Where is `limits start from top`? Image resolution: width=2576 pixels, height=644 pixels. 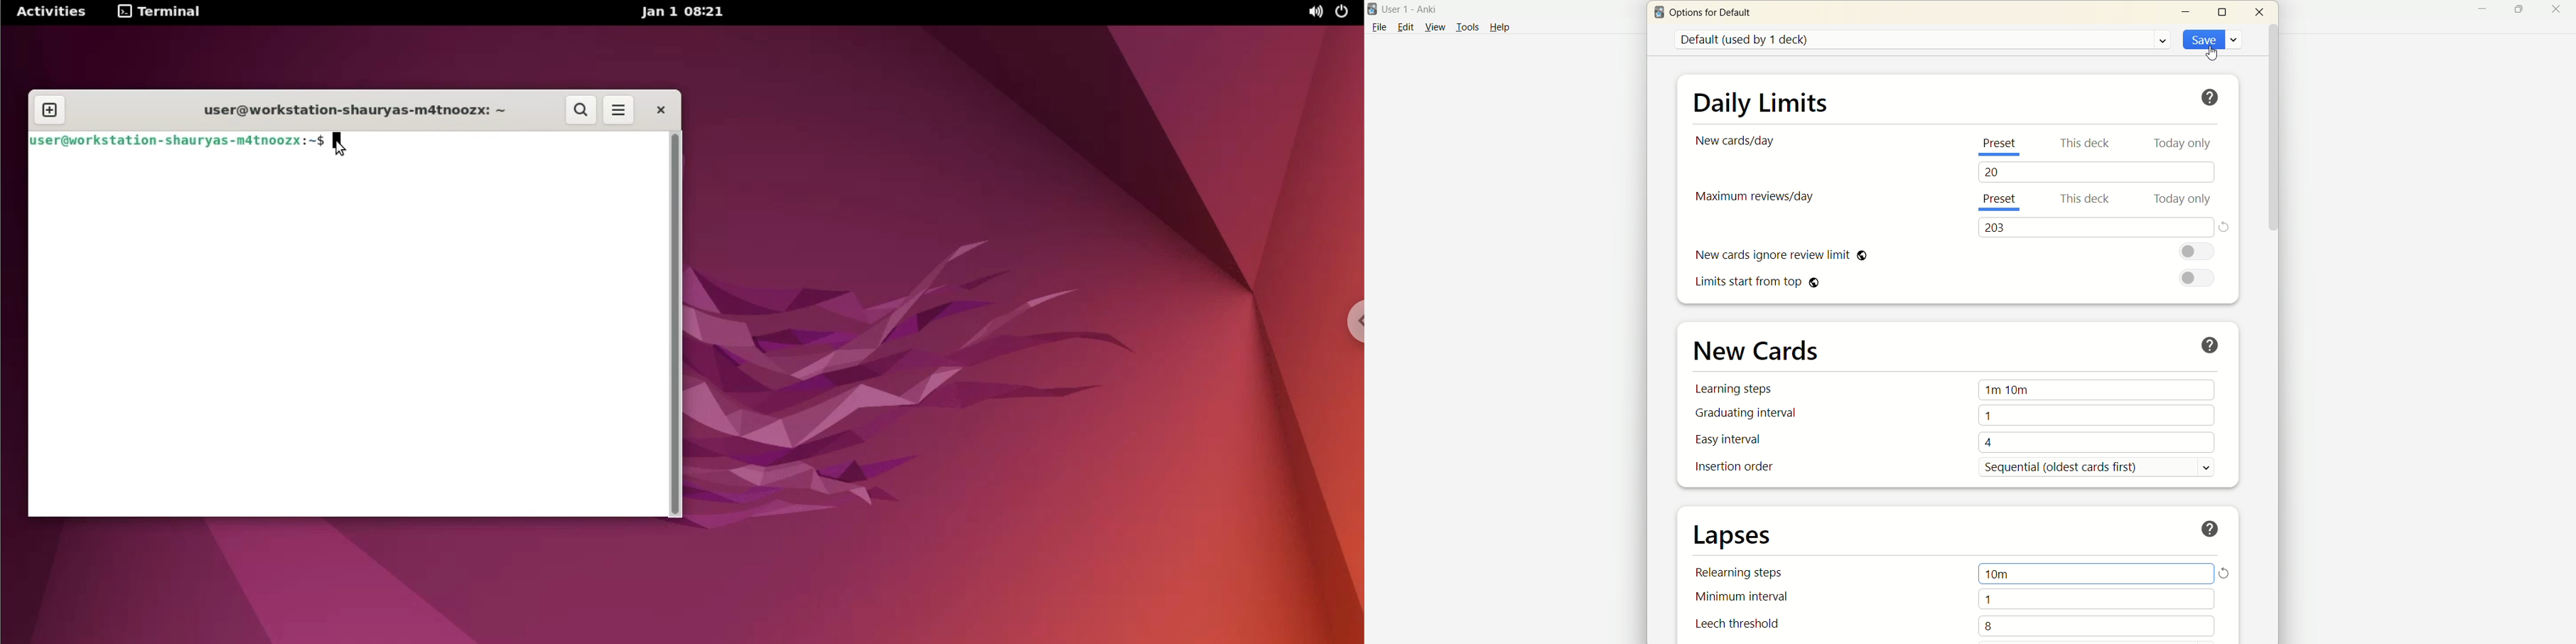
limits start from top is located at coordinates (1760, 284).